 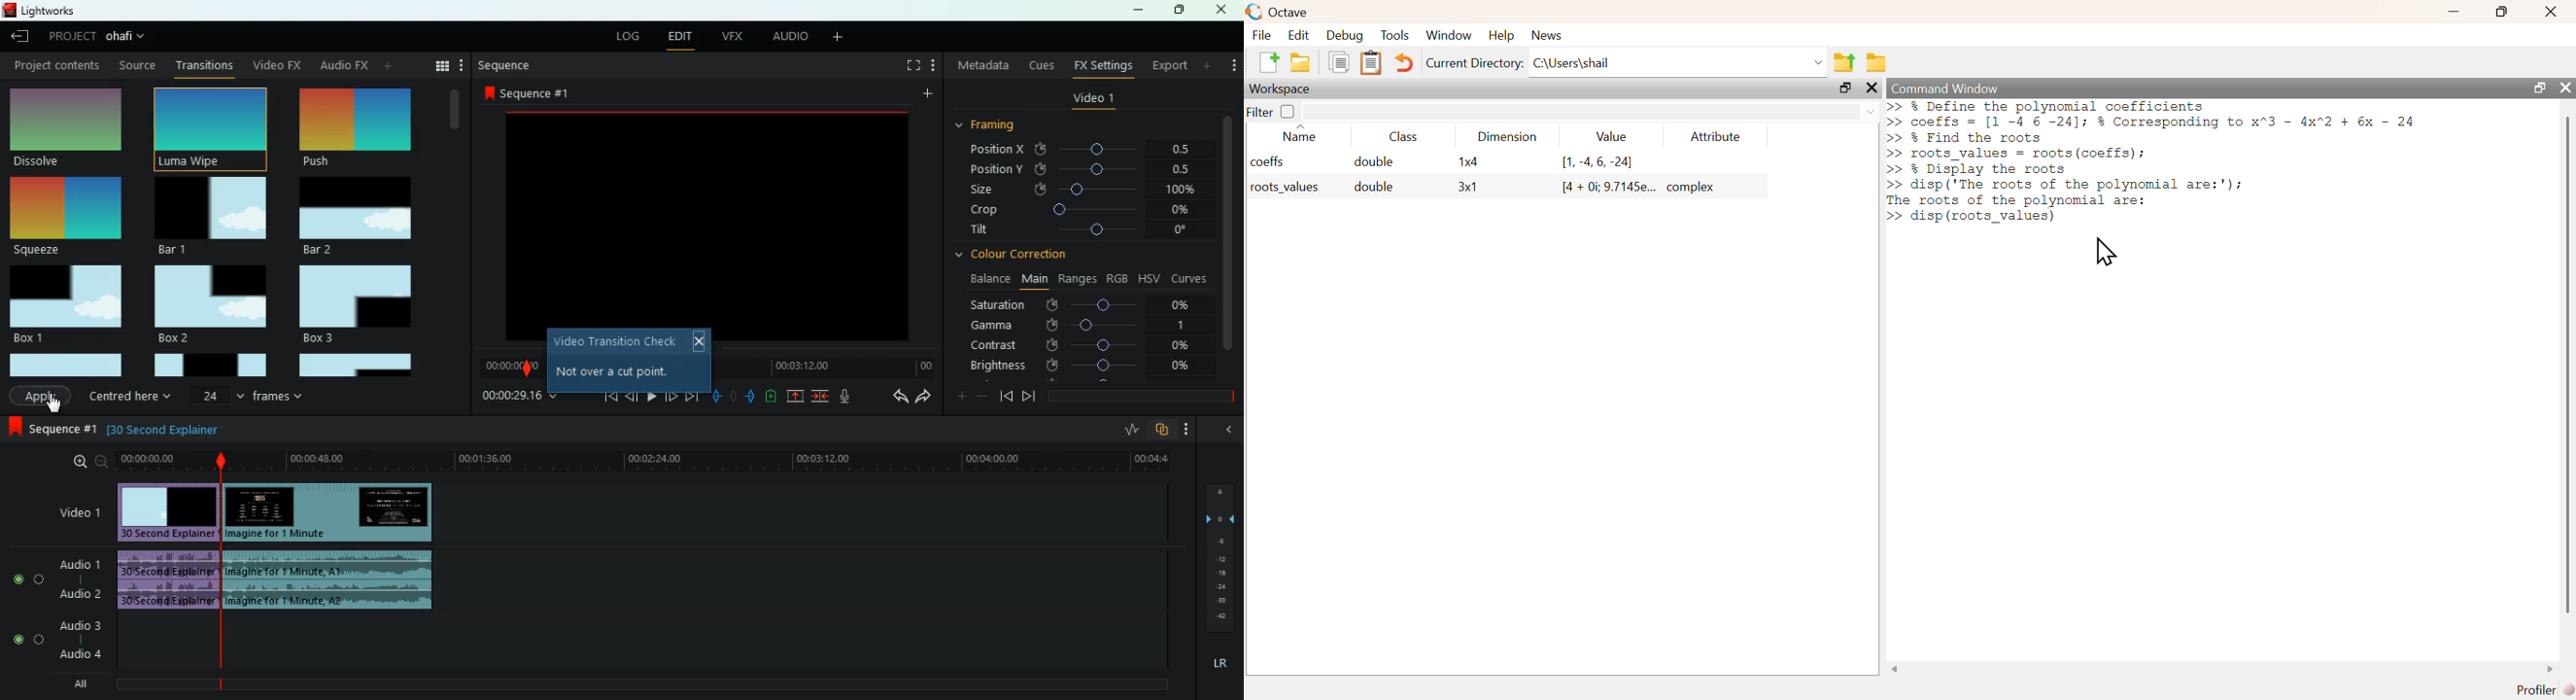 I want to click on New Folder, so click(x=1300, y=63).